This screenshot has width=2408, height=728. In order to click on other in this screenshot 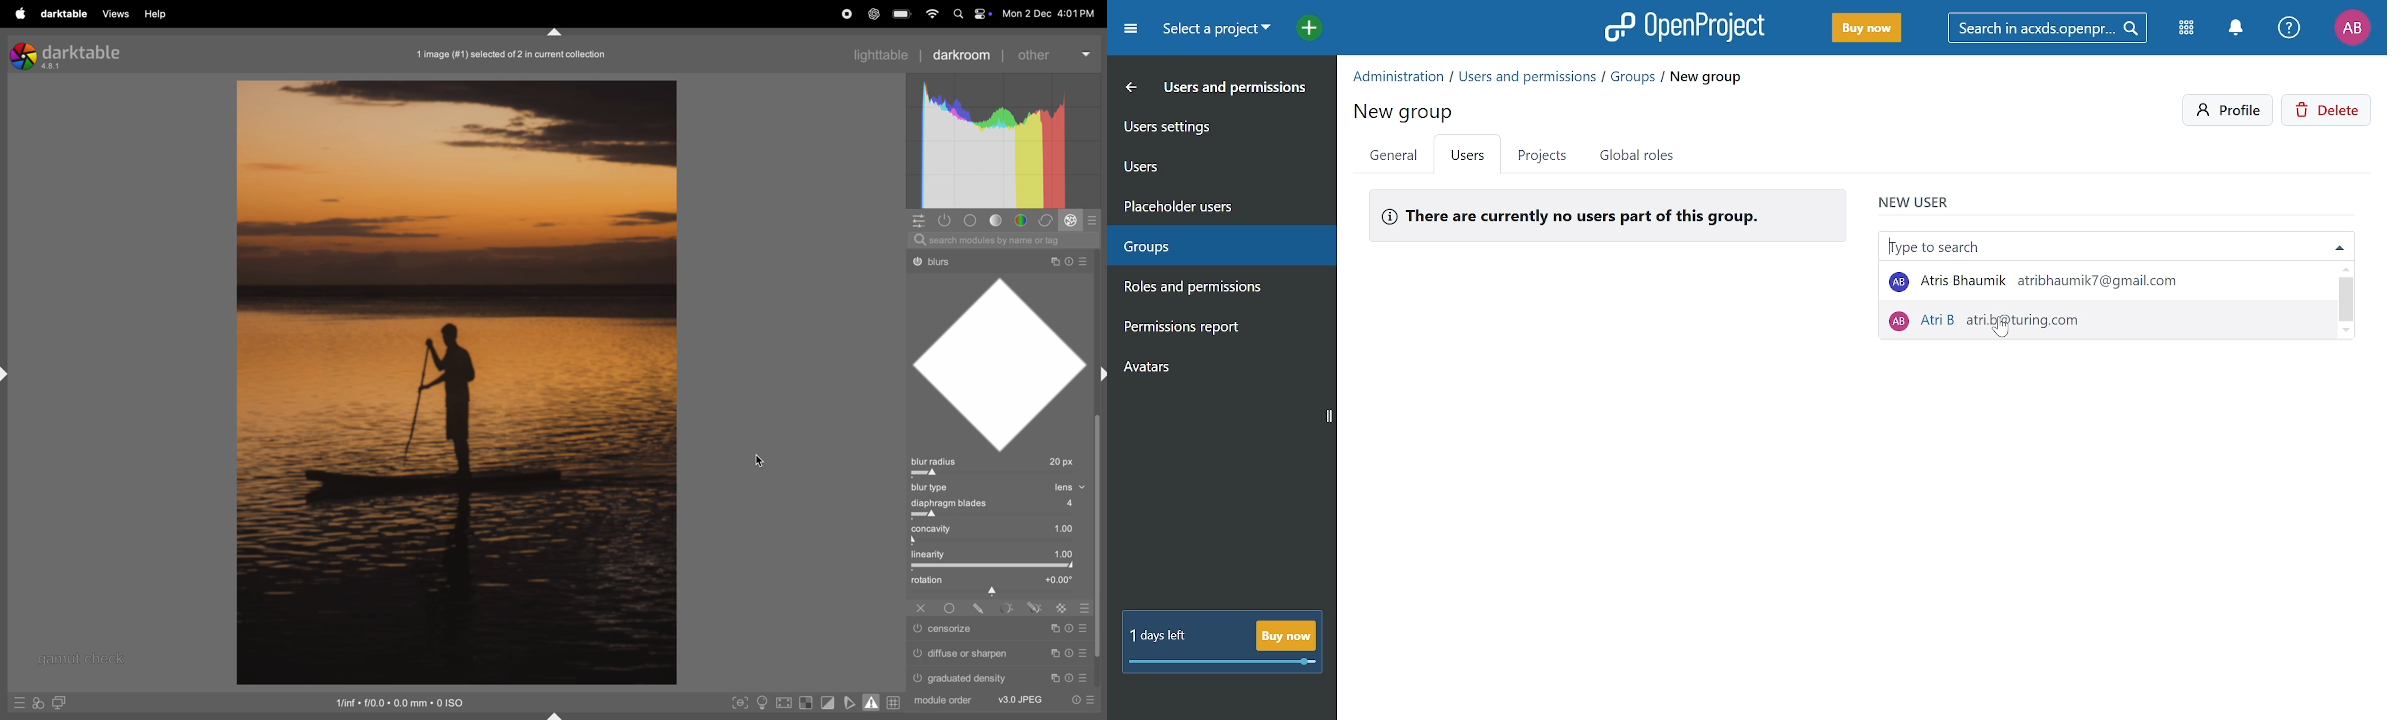, I will do `click(1052, 53)`.